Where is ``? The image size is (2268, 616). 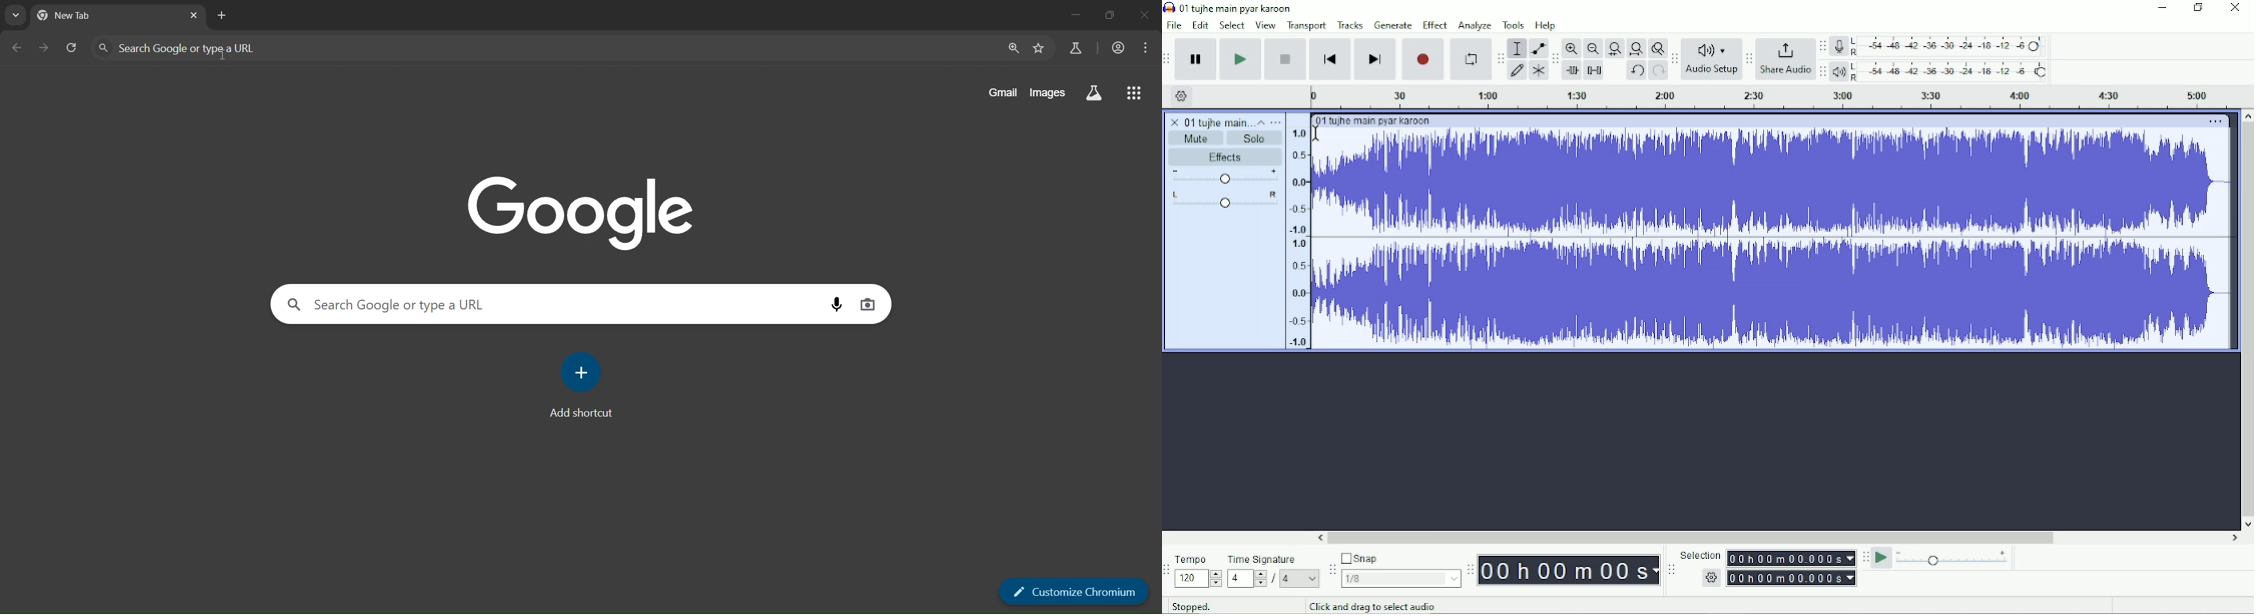
 is located at coordinates (1709, 578).